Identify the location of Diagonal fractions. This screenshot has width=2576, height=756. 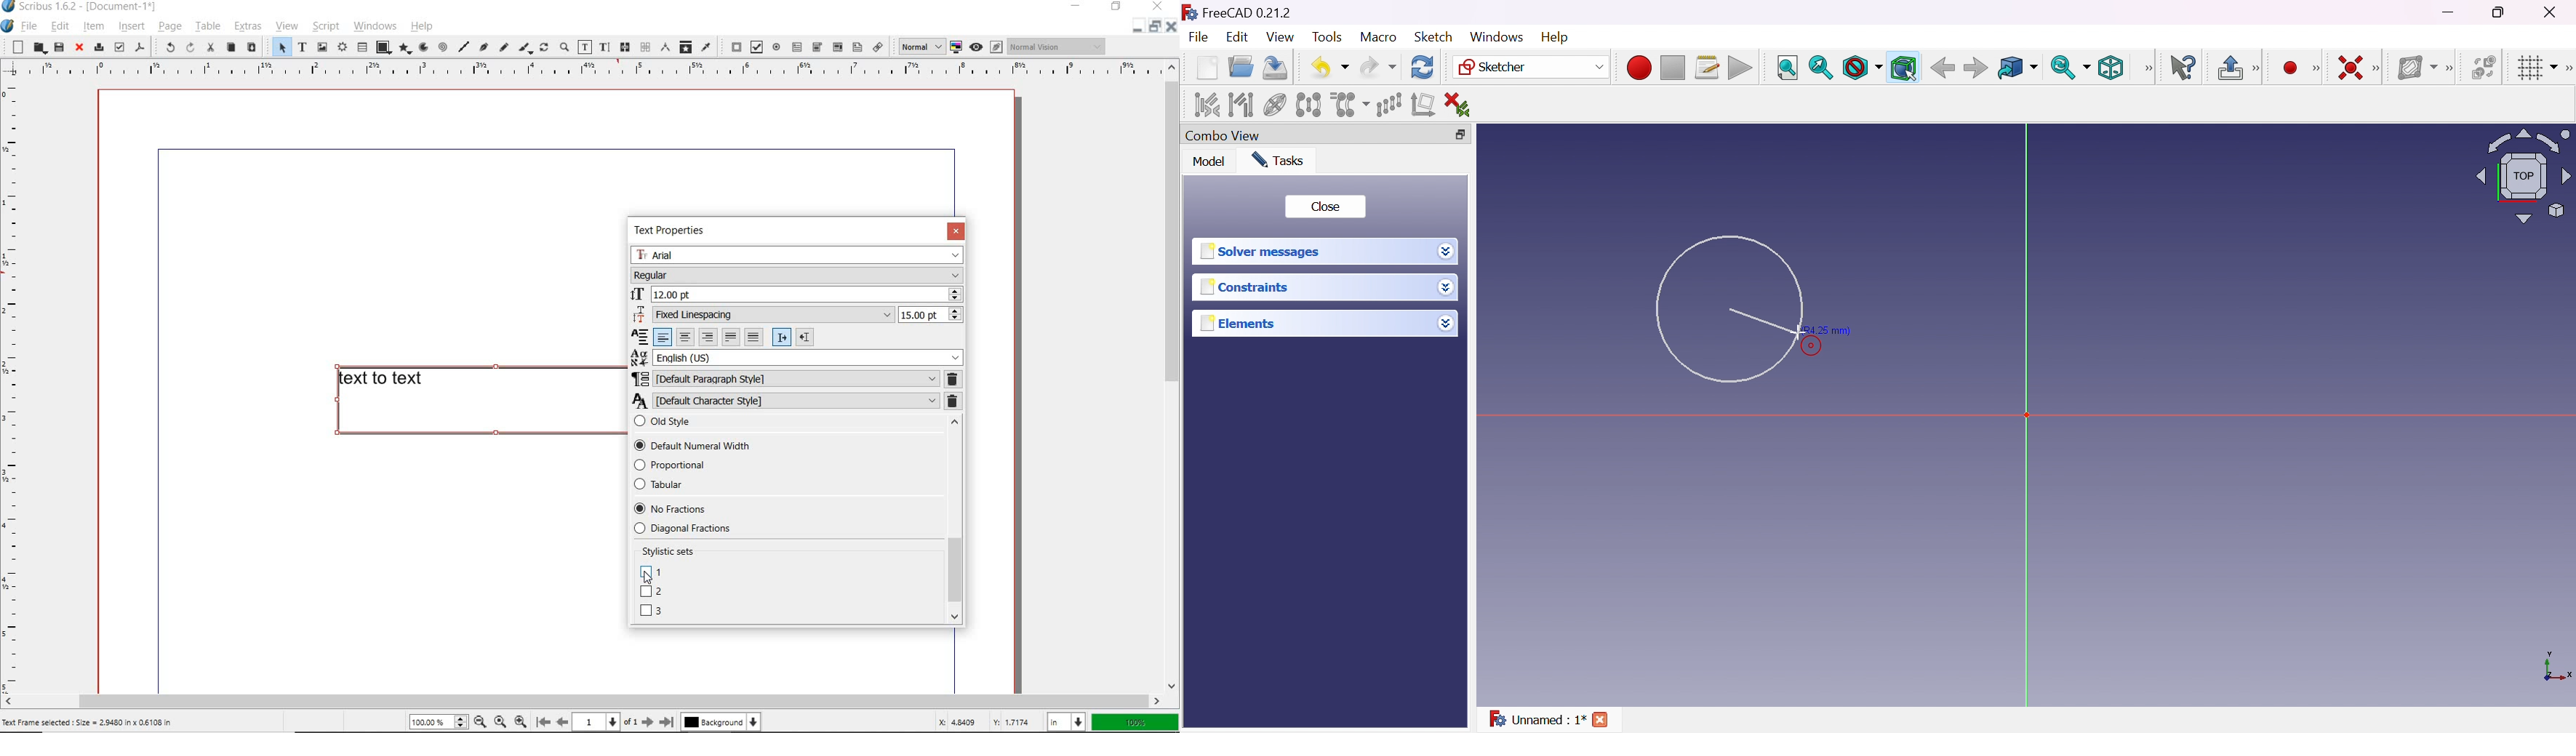
(704, 528).